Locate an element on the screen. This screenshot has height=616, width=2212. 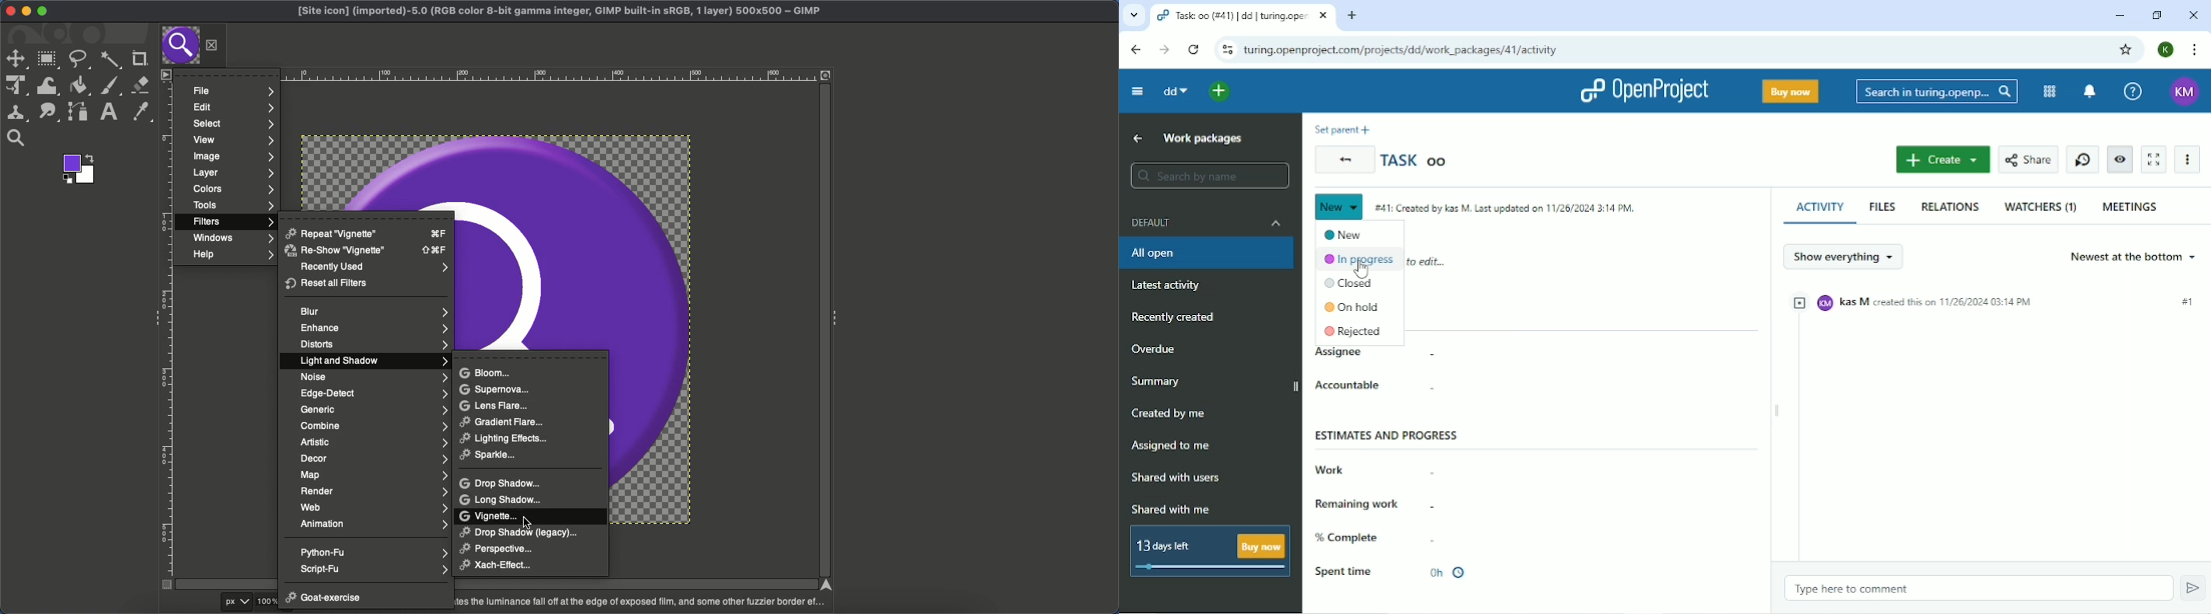
Long shadow is located at coordinates (503, 500).